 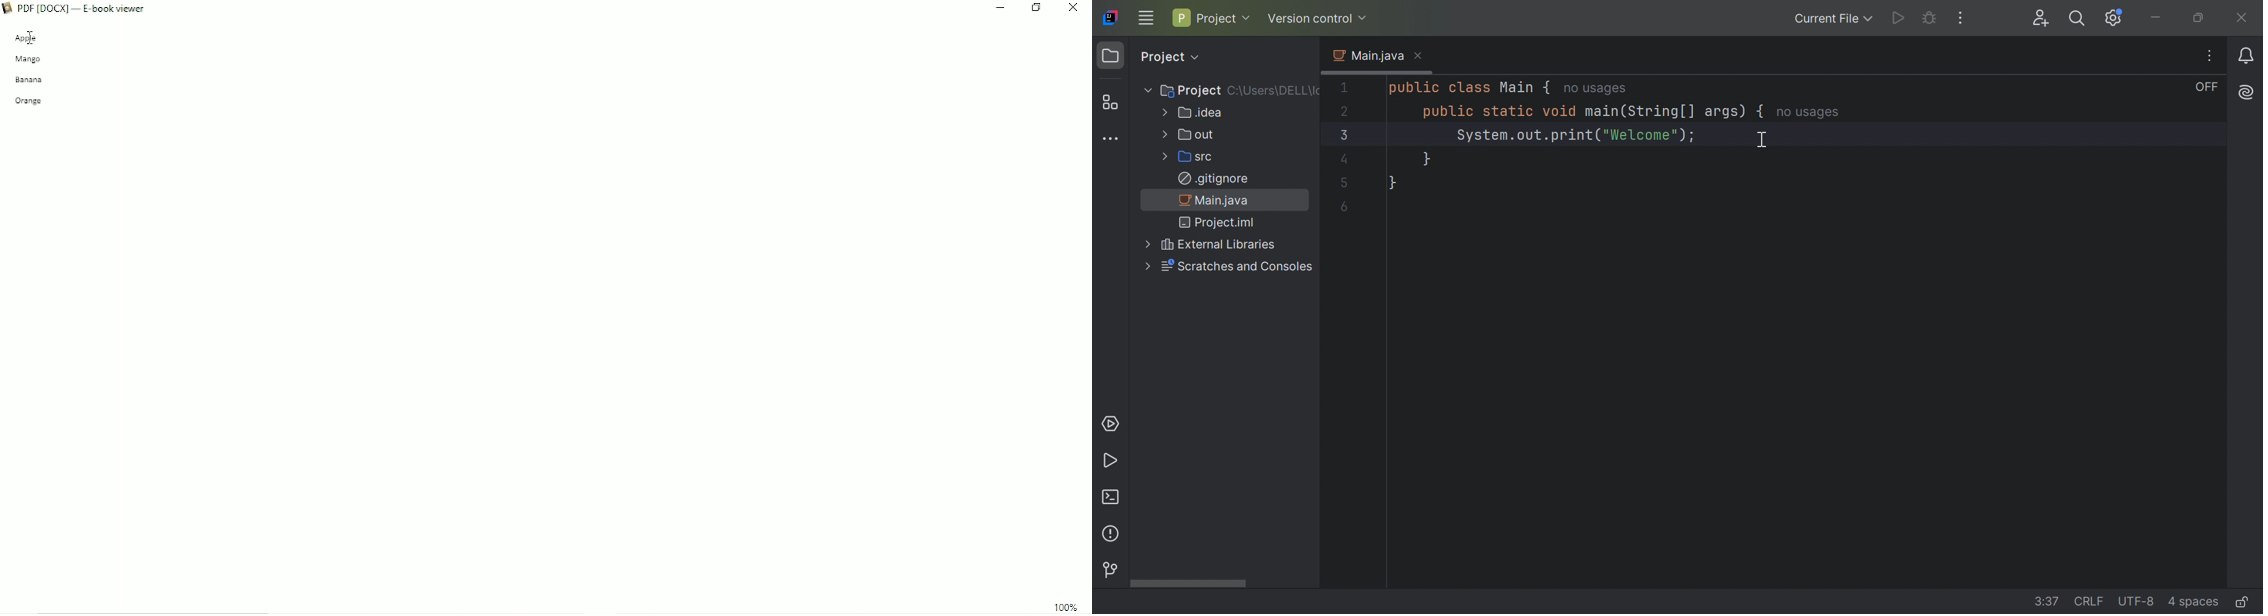 What do you see at coordinates (1110, 570) in the screenshot?
I see `Version control` at bounding box center [1110, 570].